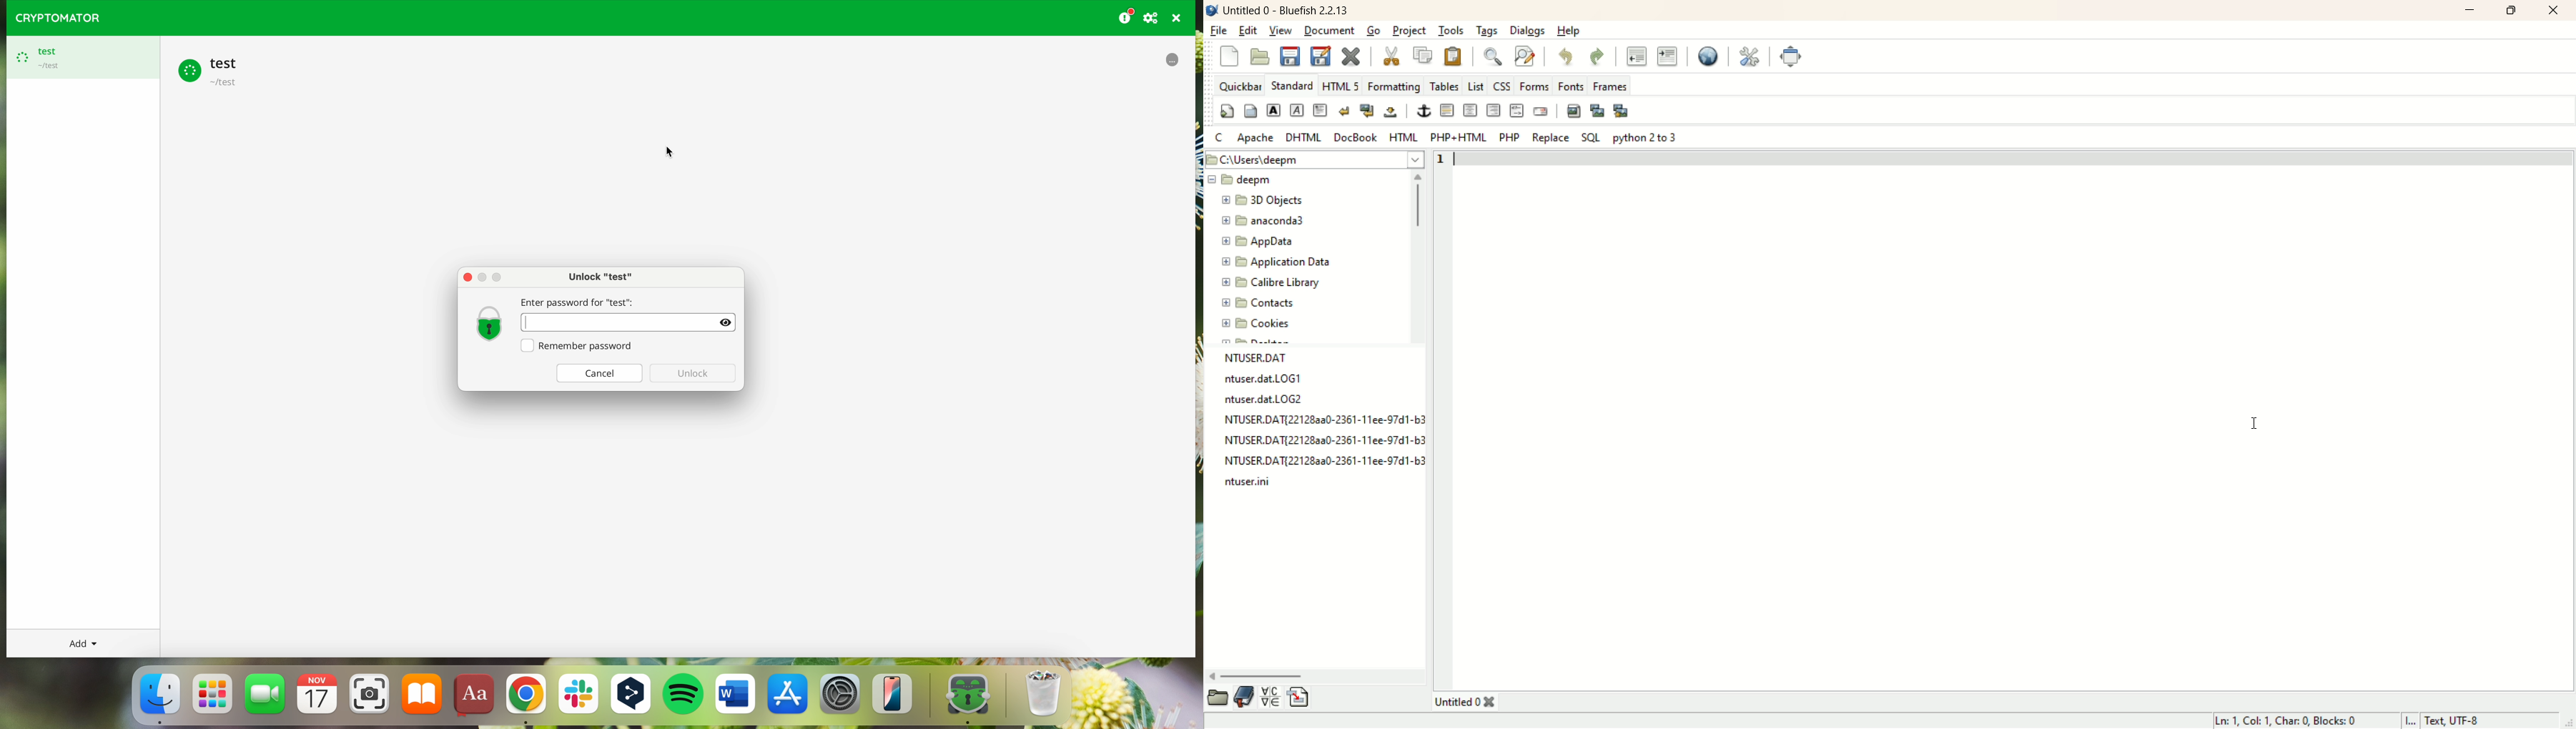  What do you see at coordinates (1541, 111) in the screenshot?
I see `email` at bounding box center [1541, 111].